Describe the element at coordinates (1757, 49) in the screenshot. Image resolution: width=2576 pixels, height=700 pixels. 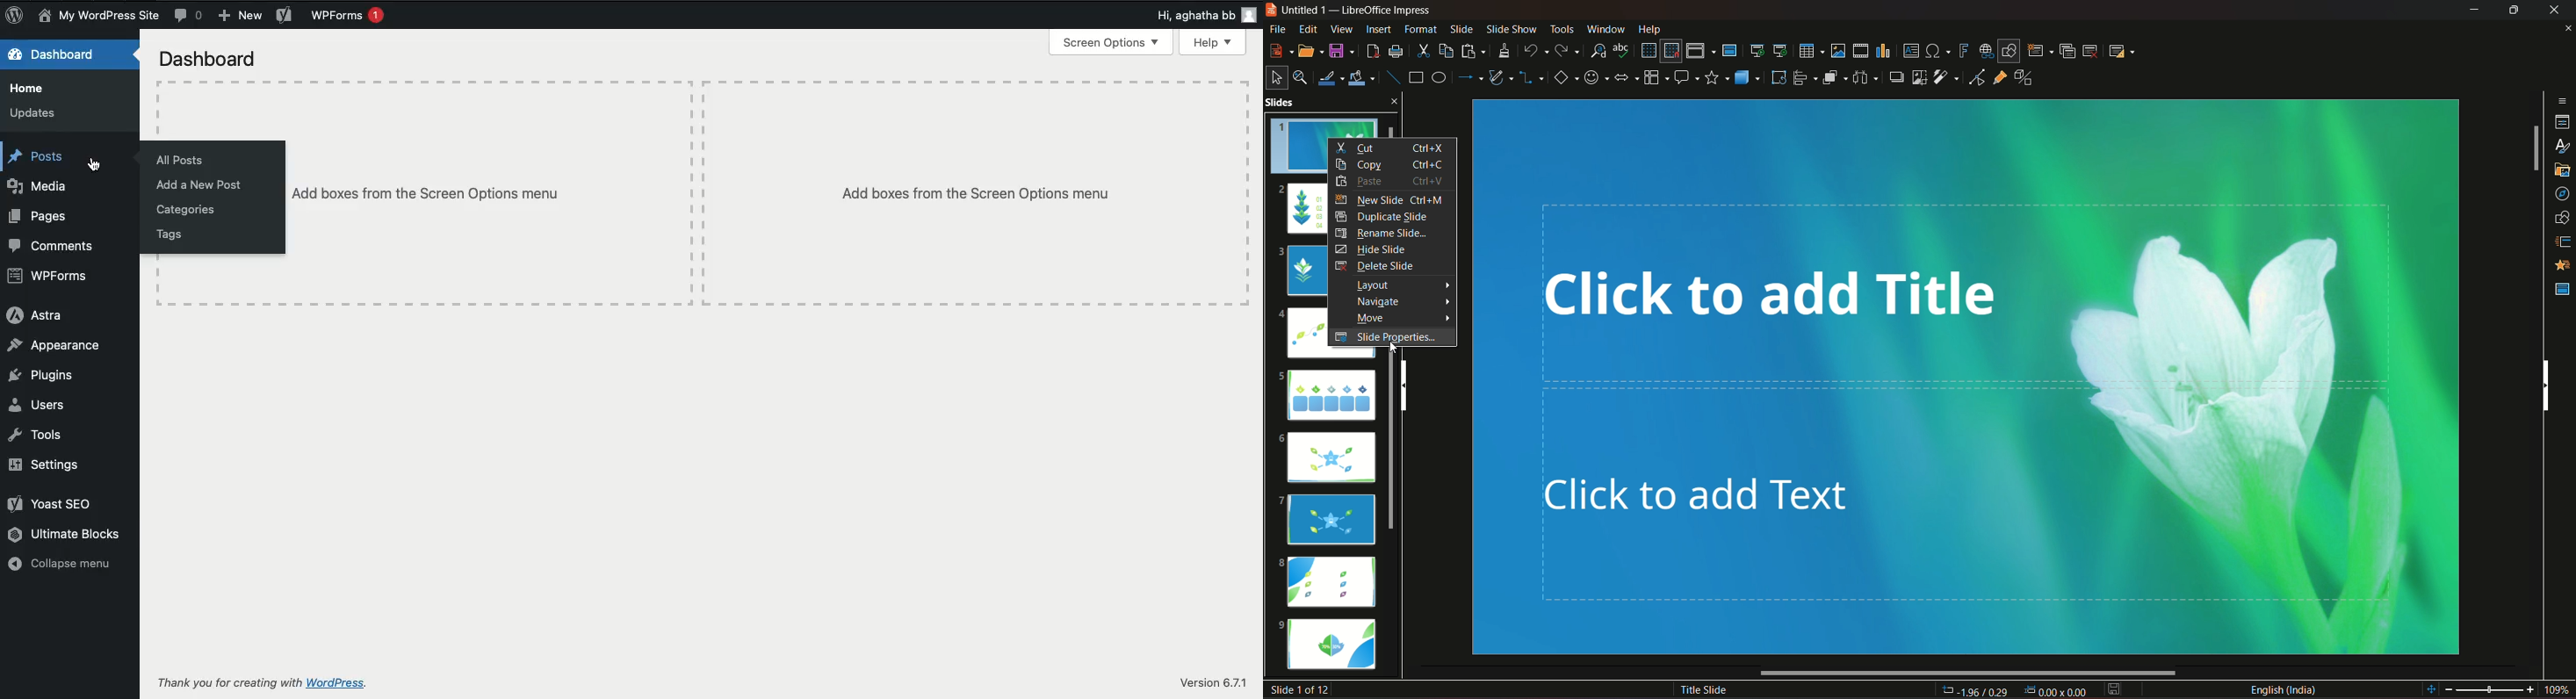
I see `start from the first slide` at that location.